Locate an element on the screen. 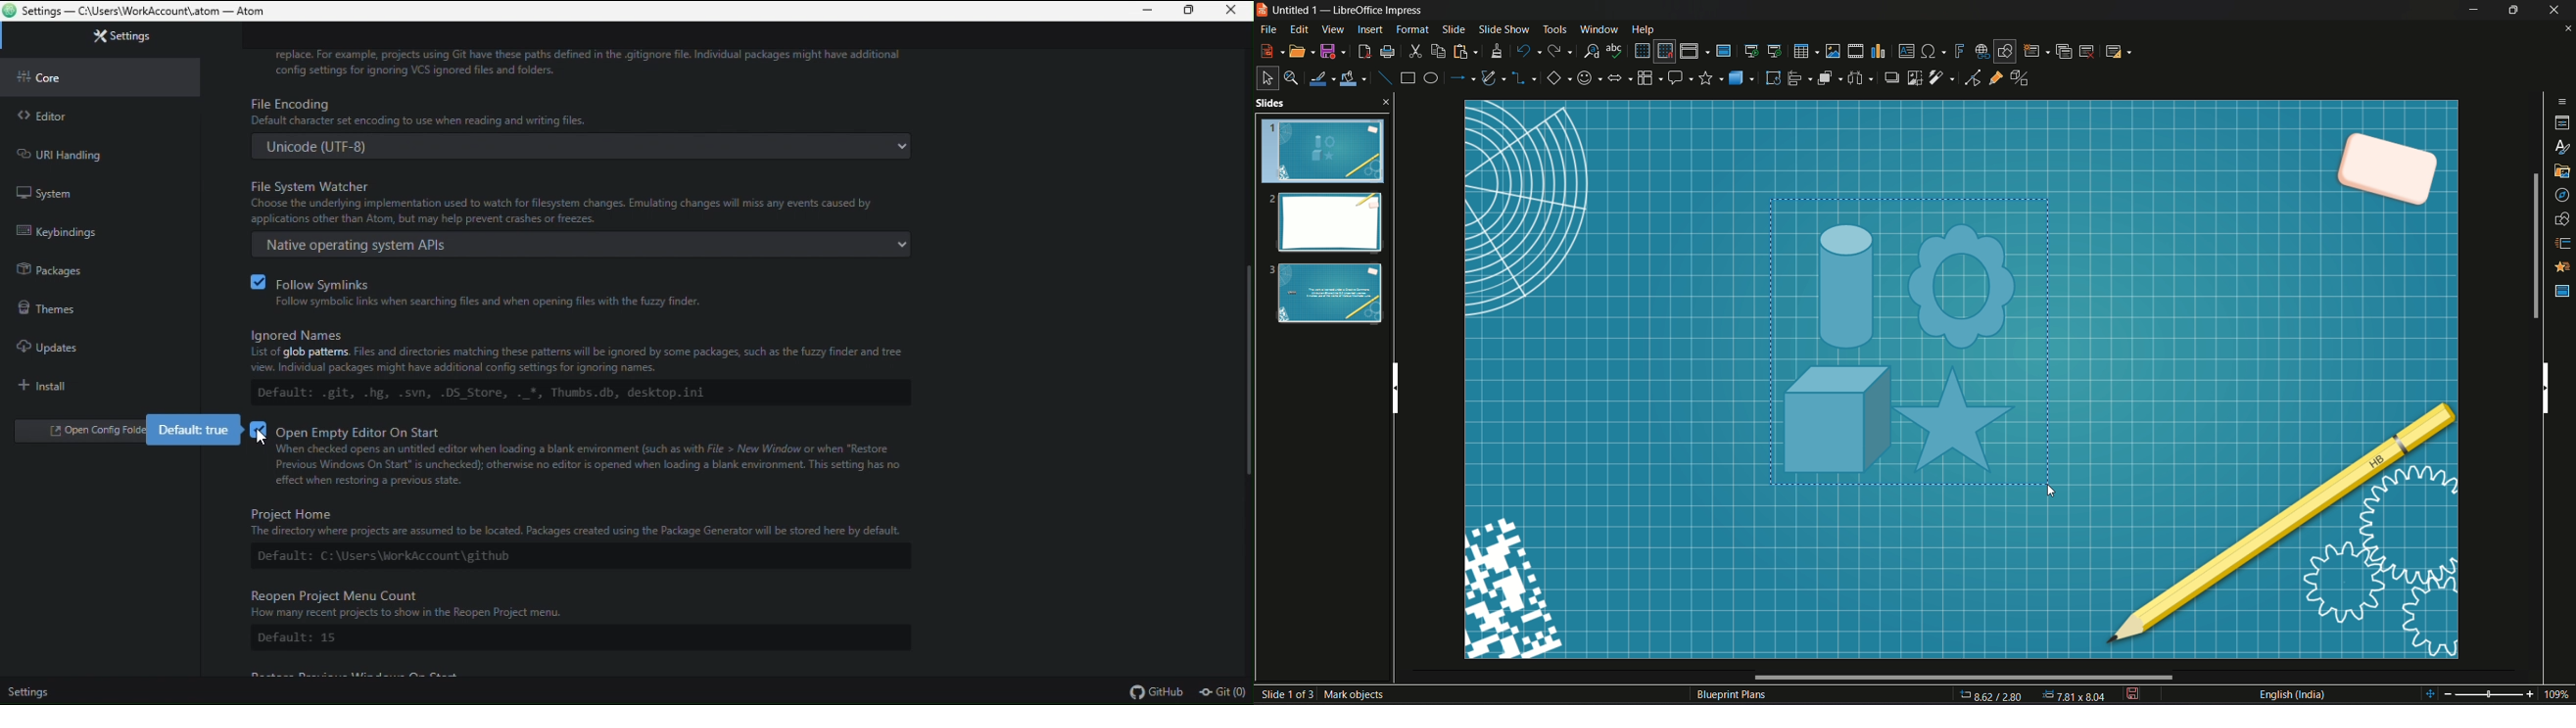 The height and width of the screenshot is (728, 2576). default is located at coordinates (577, 391).